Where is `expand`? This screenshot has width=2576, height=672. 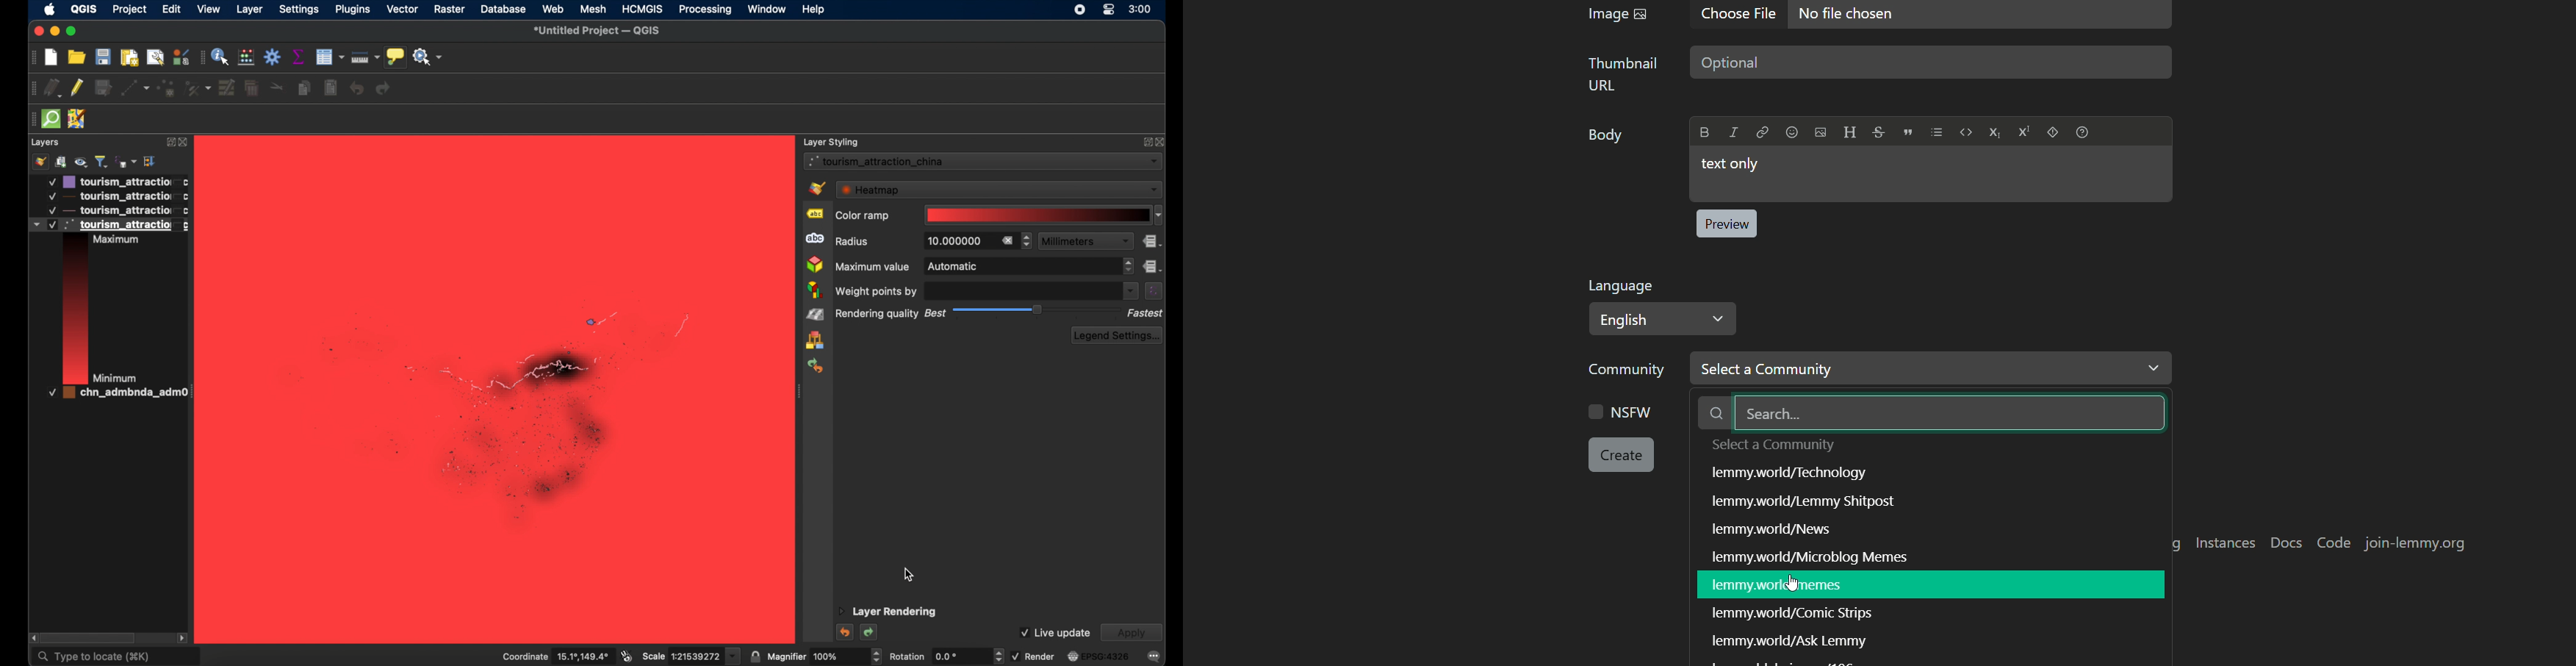
expand is located at coordinates (1146, 144).